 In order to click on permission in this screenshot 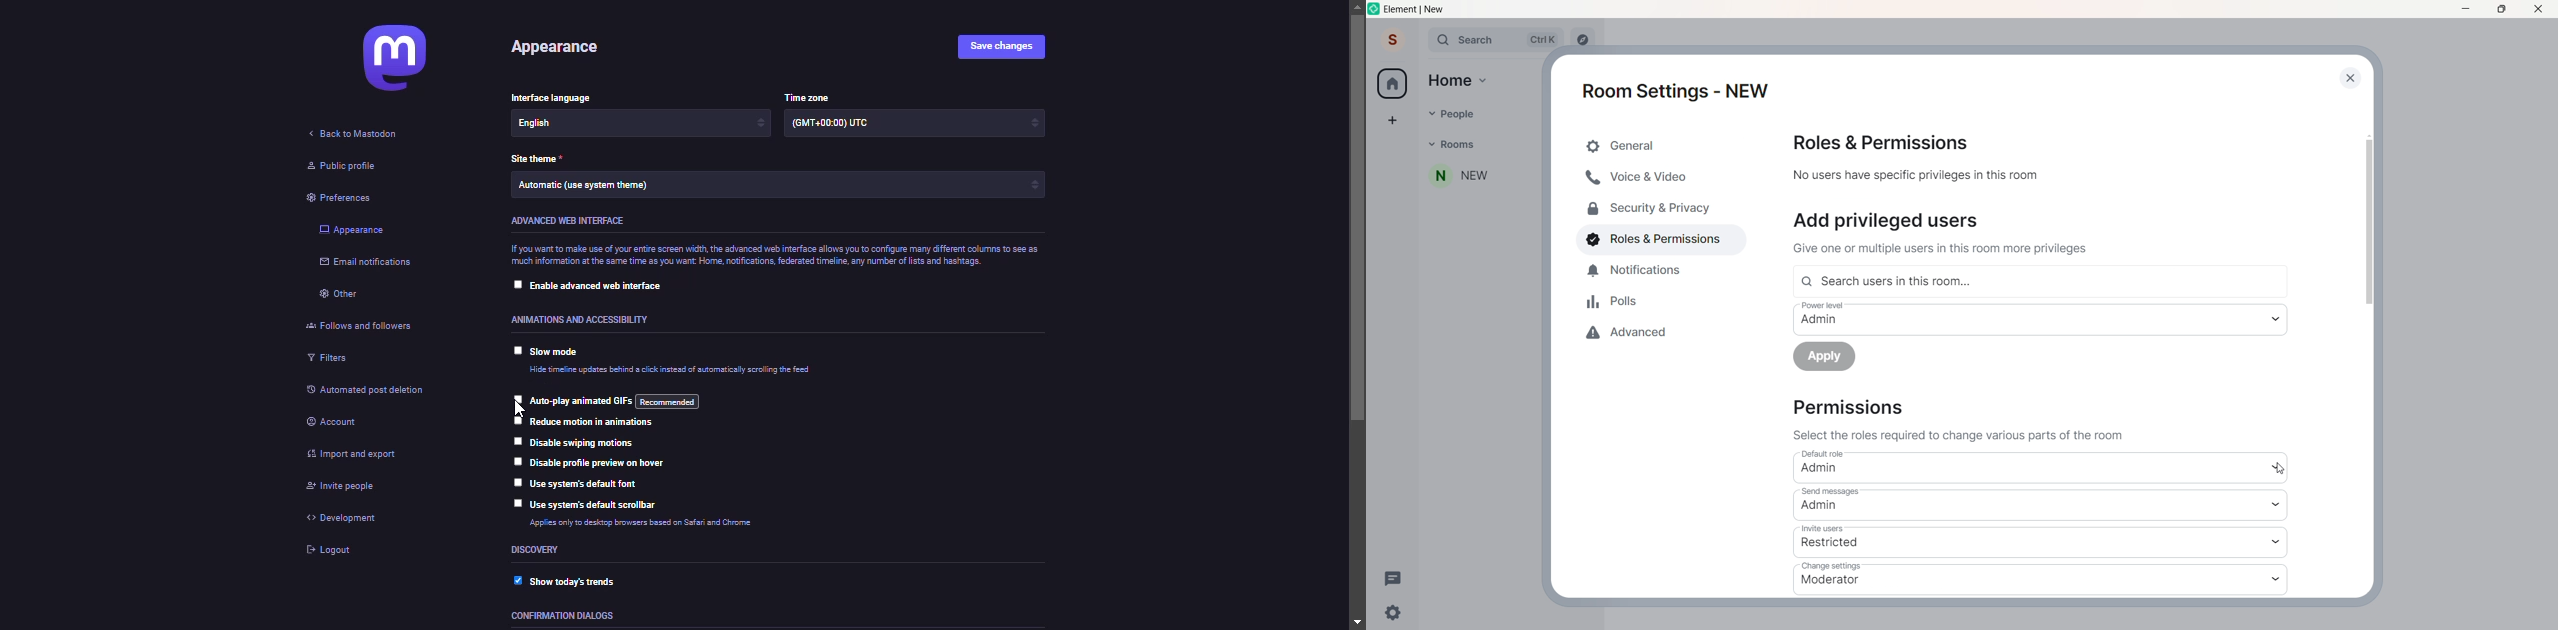, I will do `click(1847, 409)`.